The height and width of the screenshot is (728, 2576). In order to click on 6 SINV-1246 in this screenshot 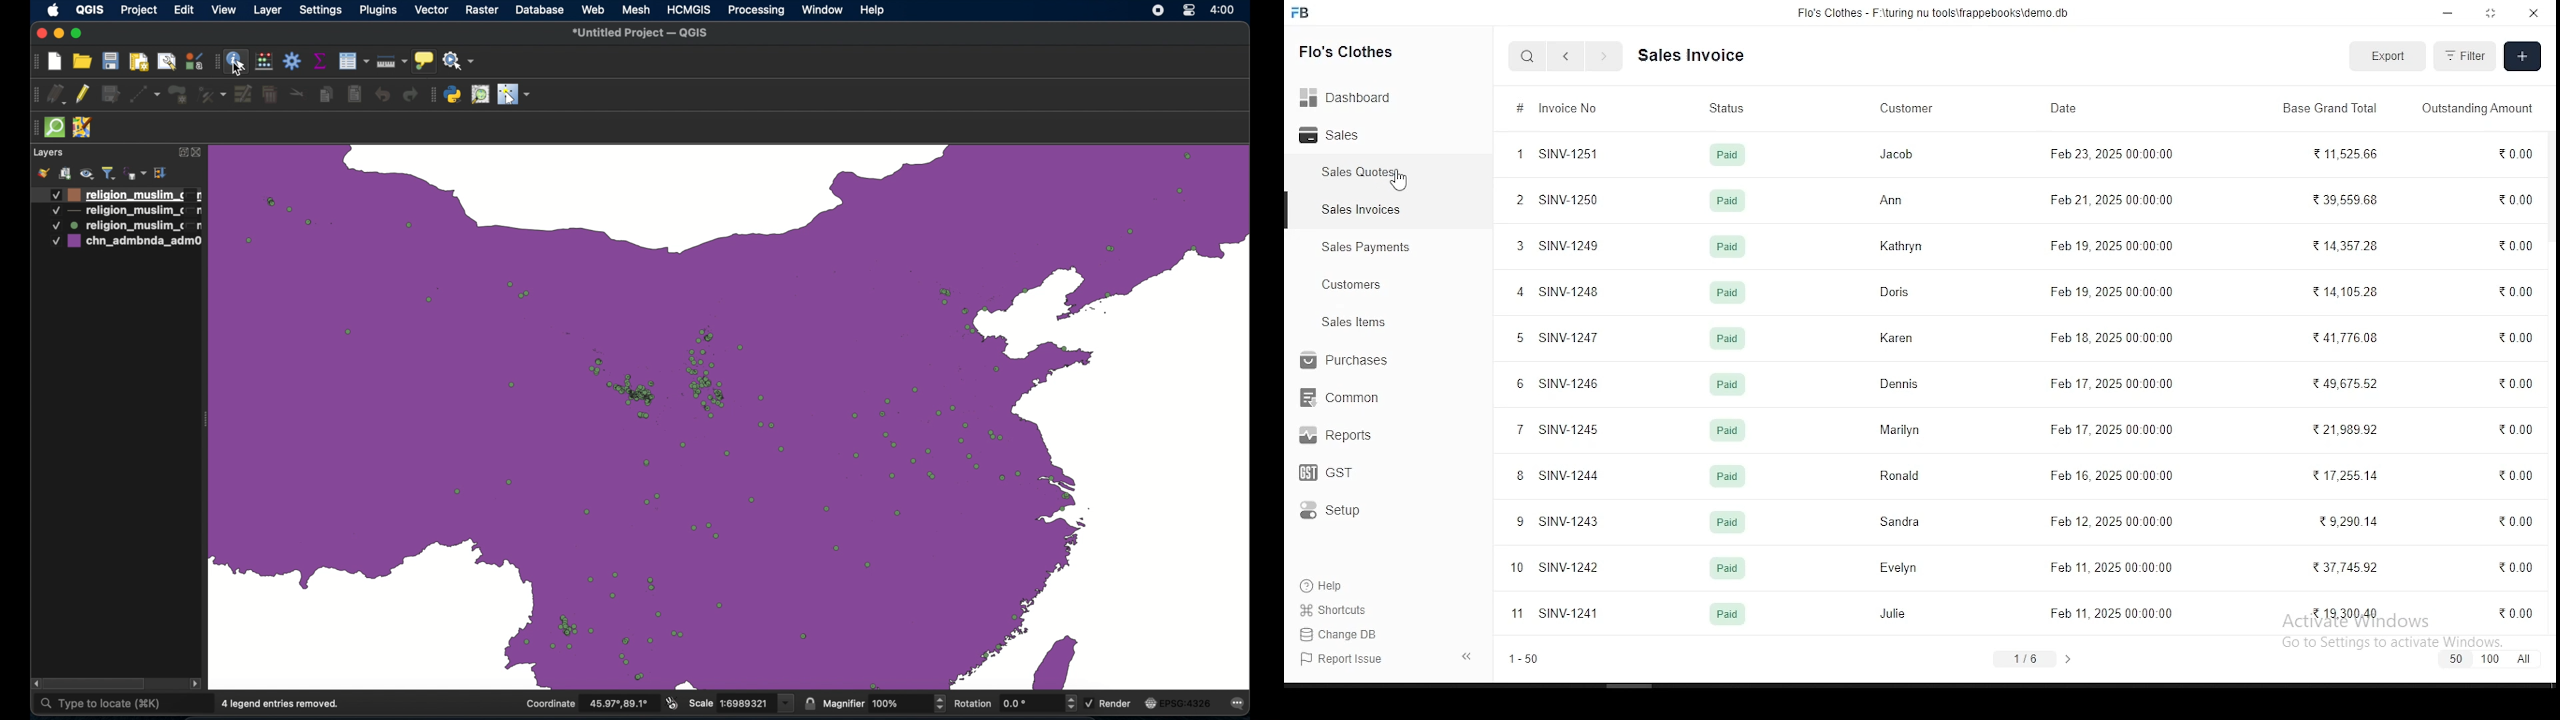, I will do `click(1563, 380)`.